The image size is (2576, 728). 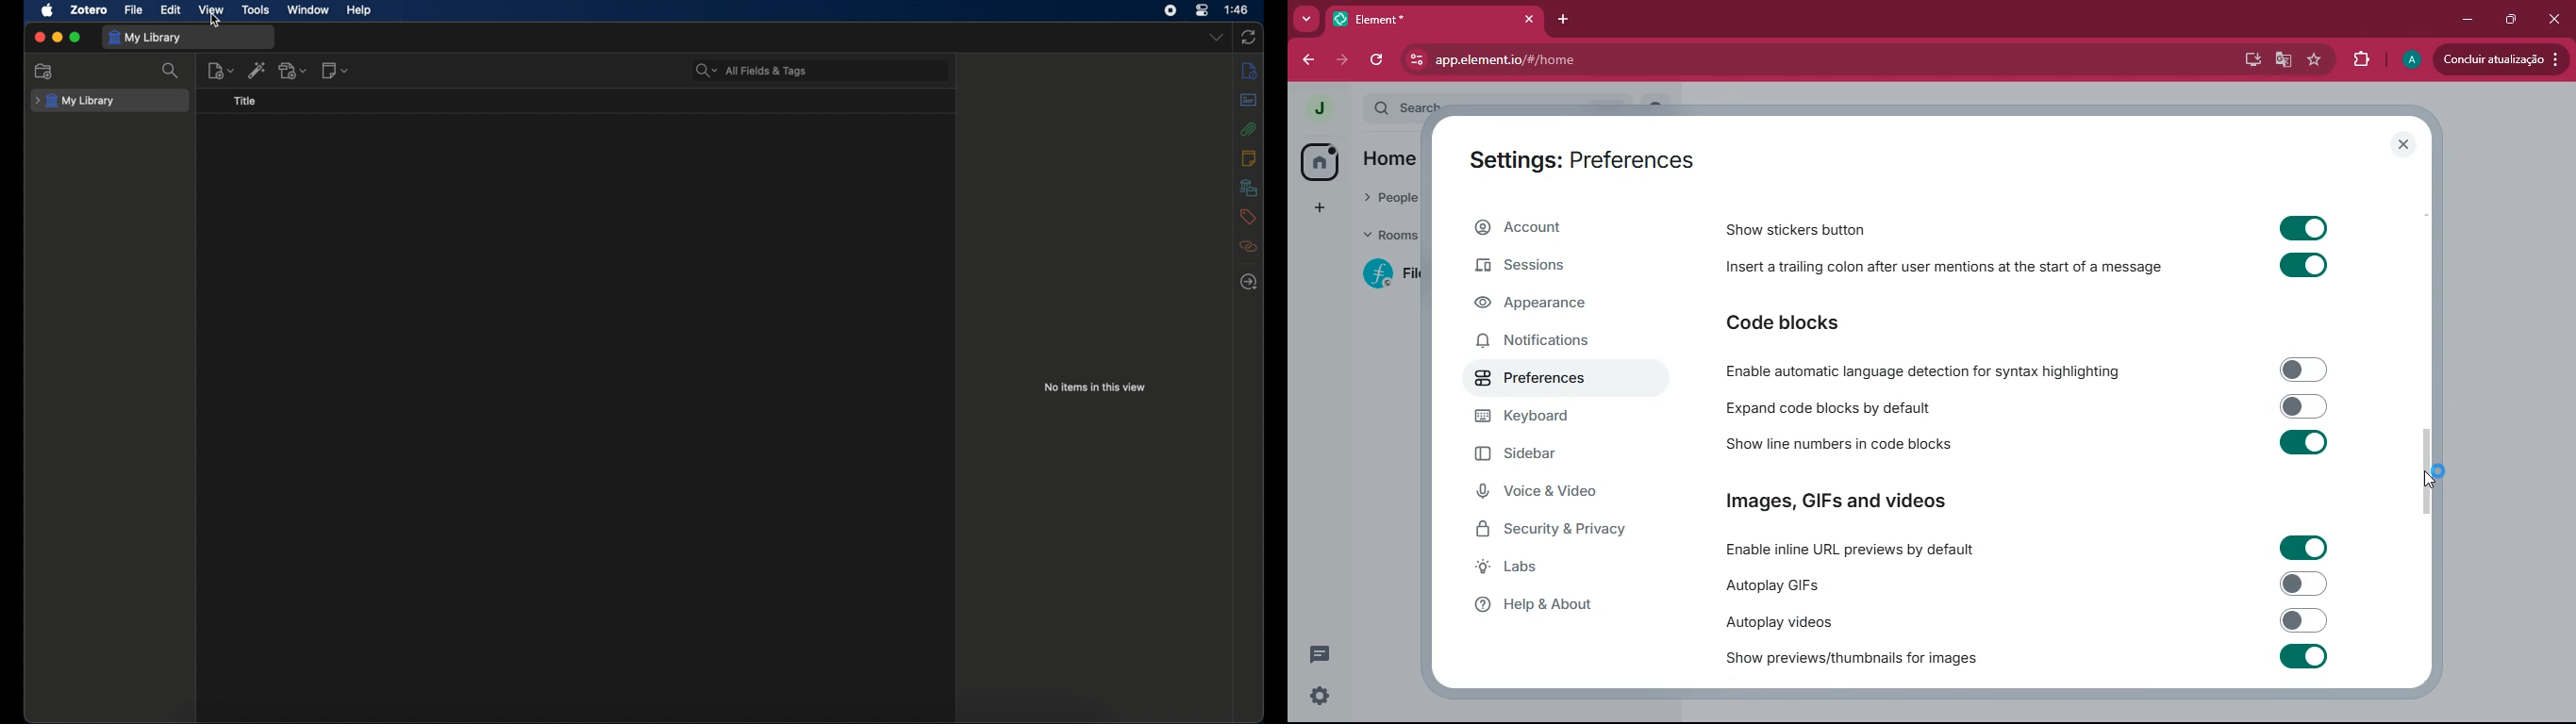 I want to click on home, so click(x=1319, y=161).